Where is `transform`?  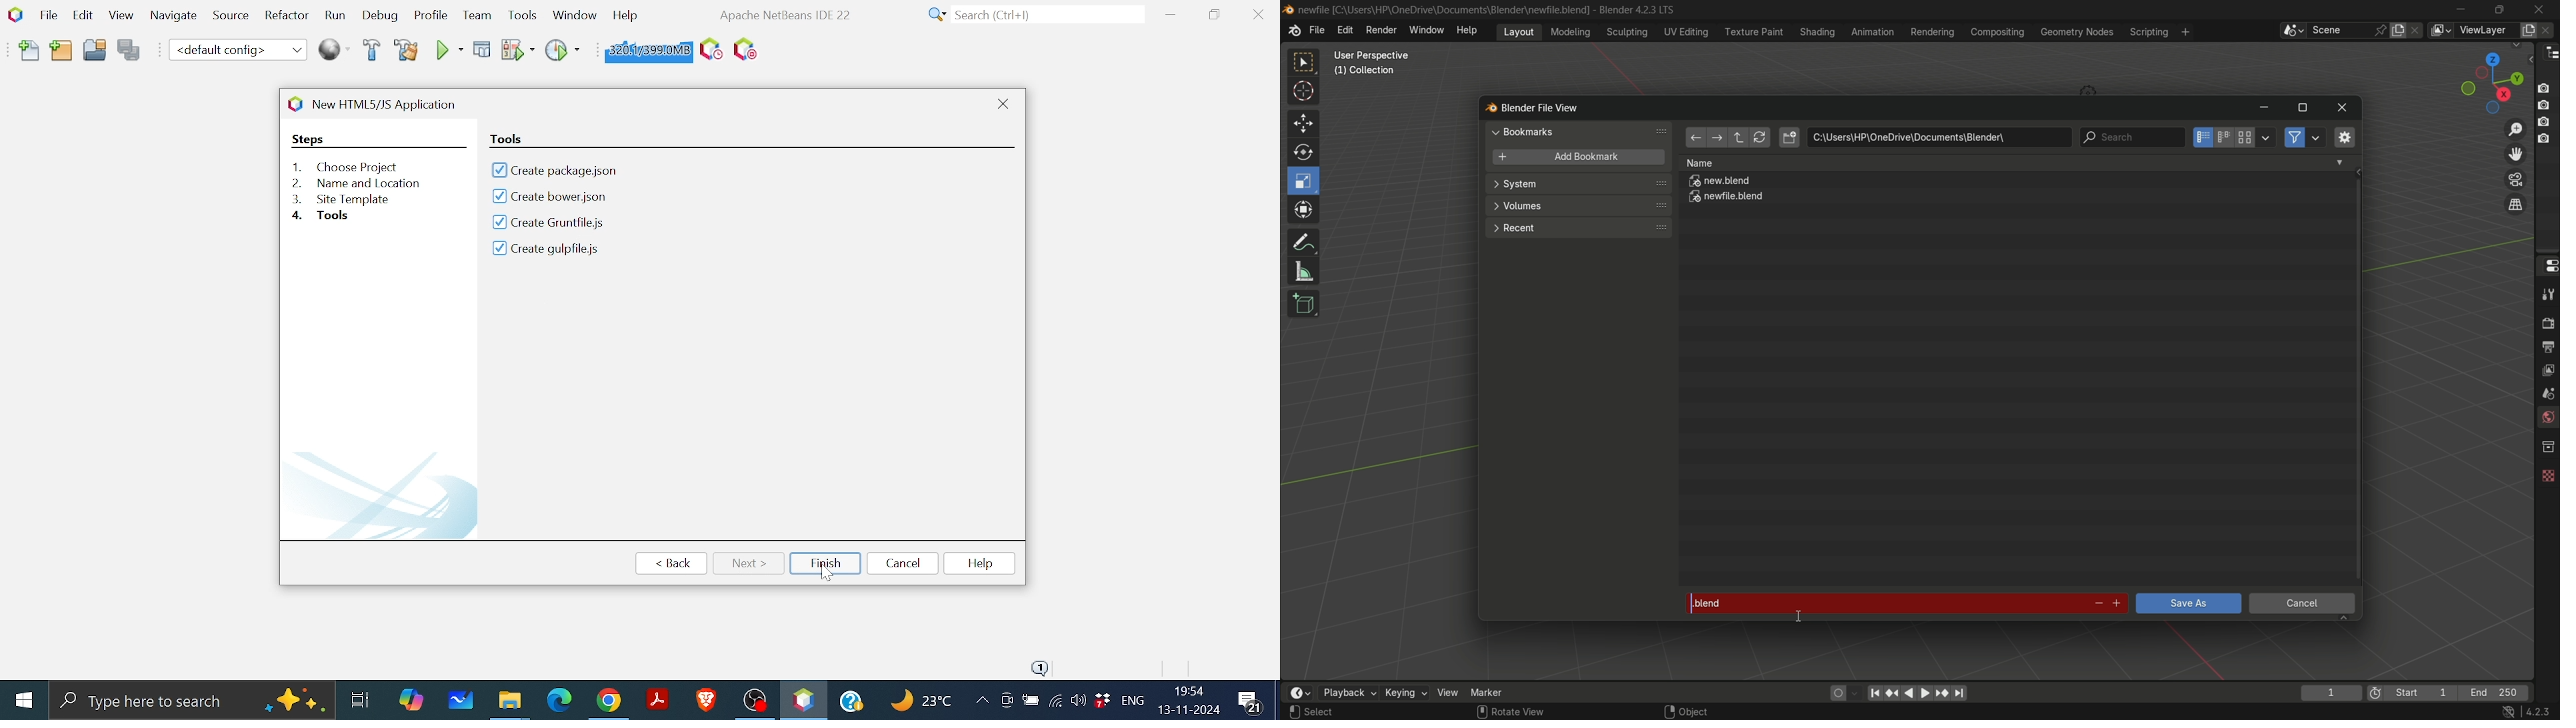 transform is located at coordinates (1305, 211).